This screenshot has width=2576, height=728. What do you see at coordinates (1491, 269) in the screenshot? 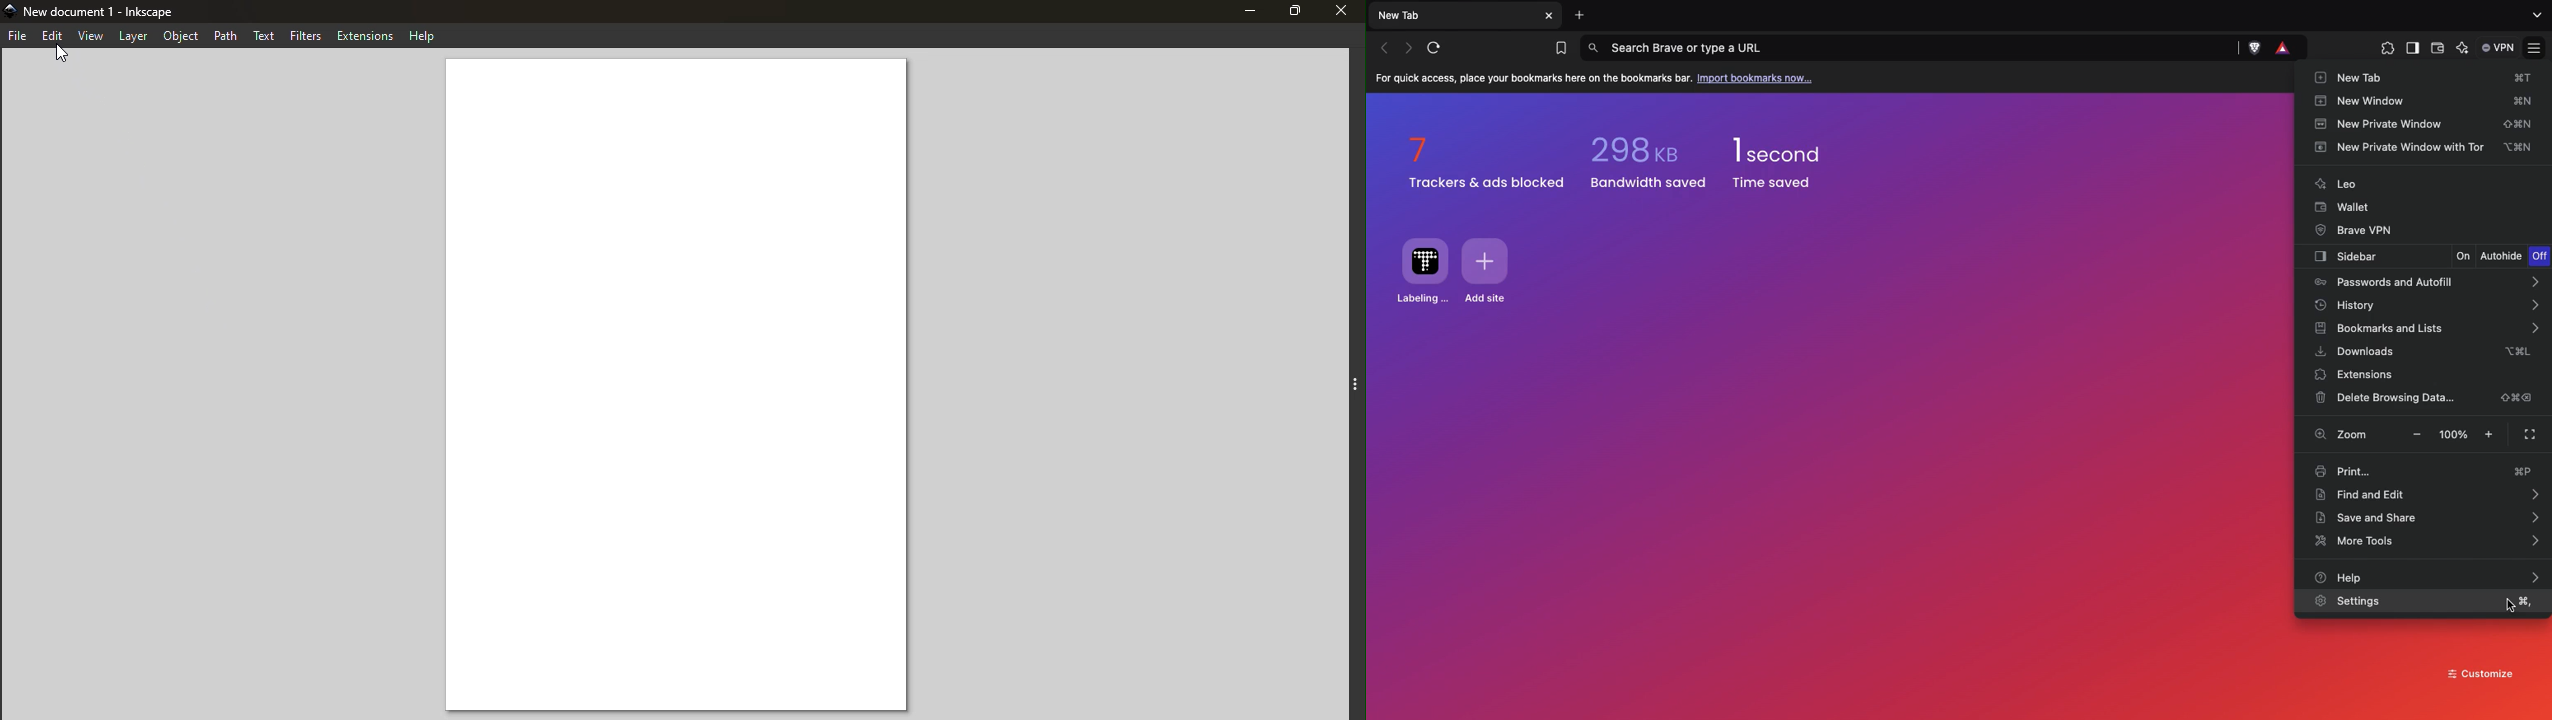
I see `Add site` at bounding box center [1491, 269].